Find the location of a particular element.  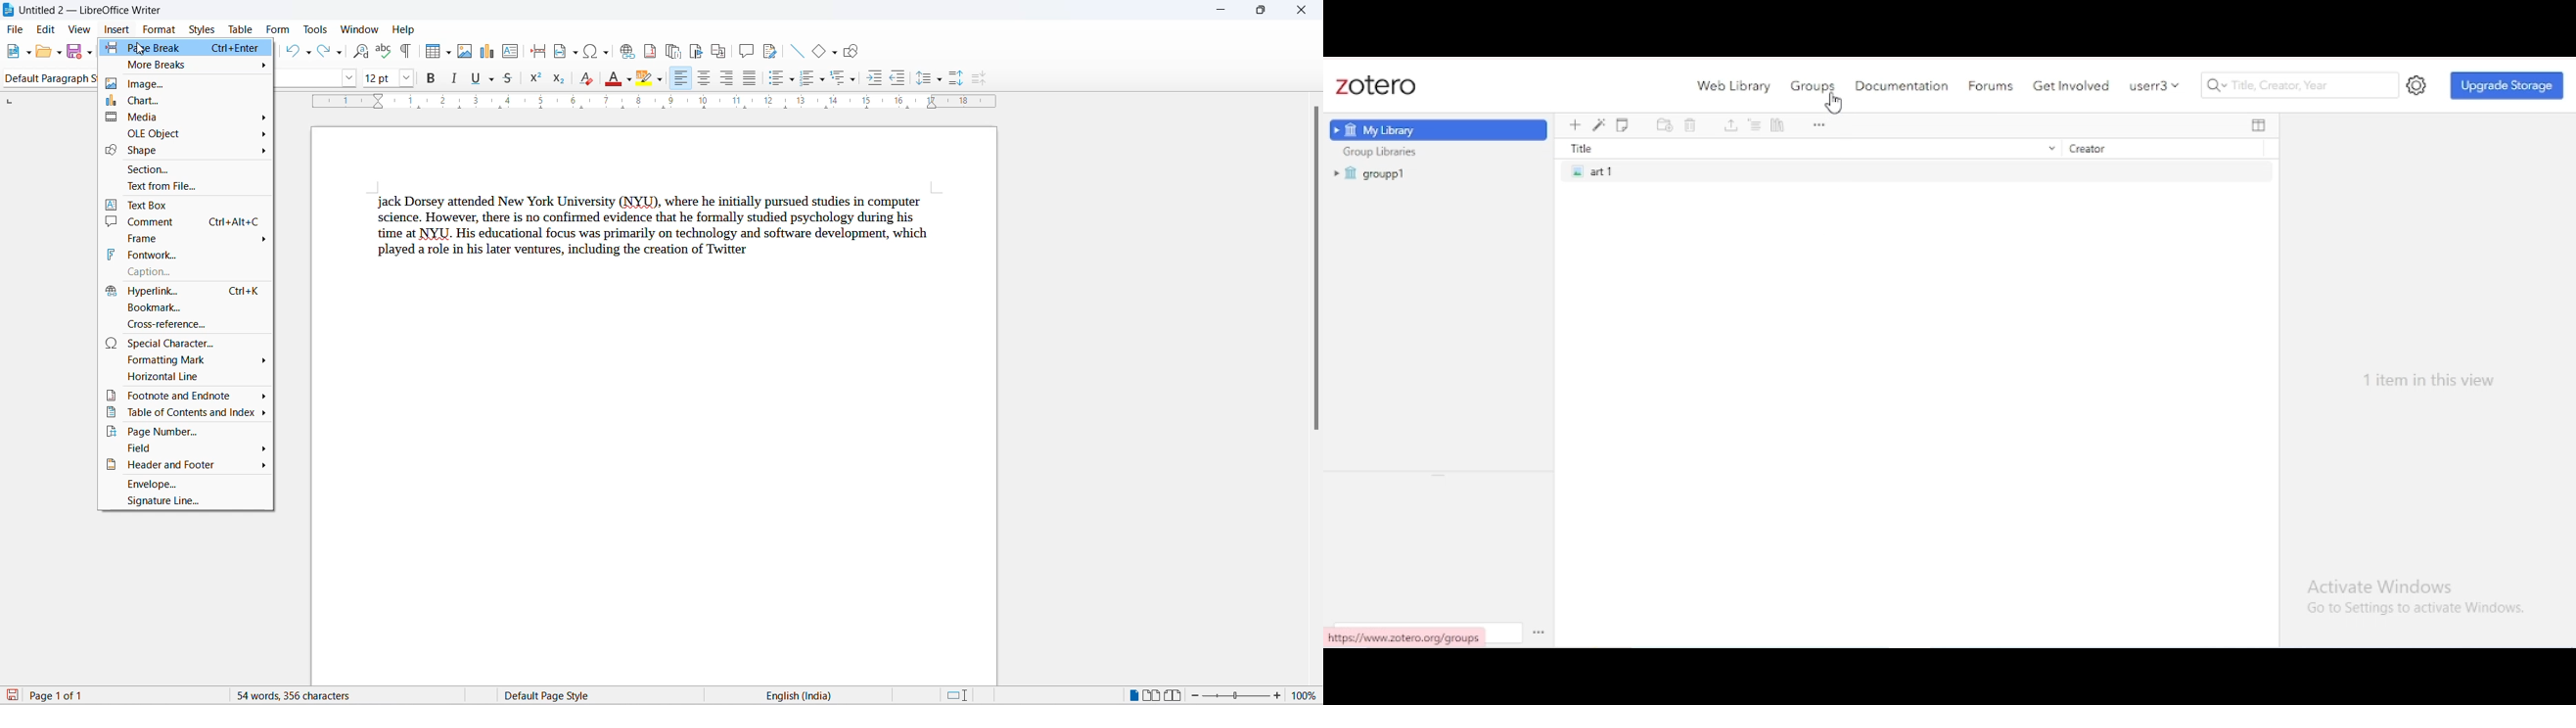

line spacing options is located at coordinates (943, 81).